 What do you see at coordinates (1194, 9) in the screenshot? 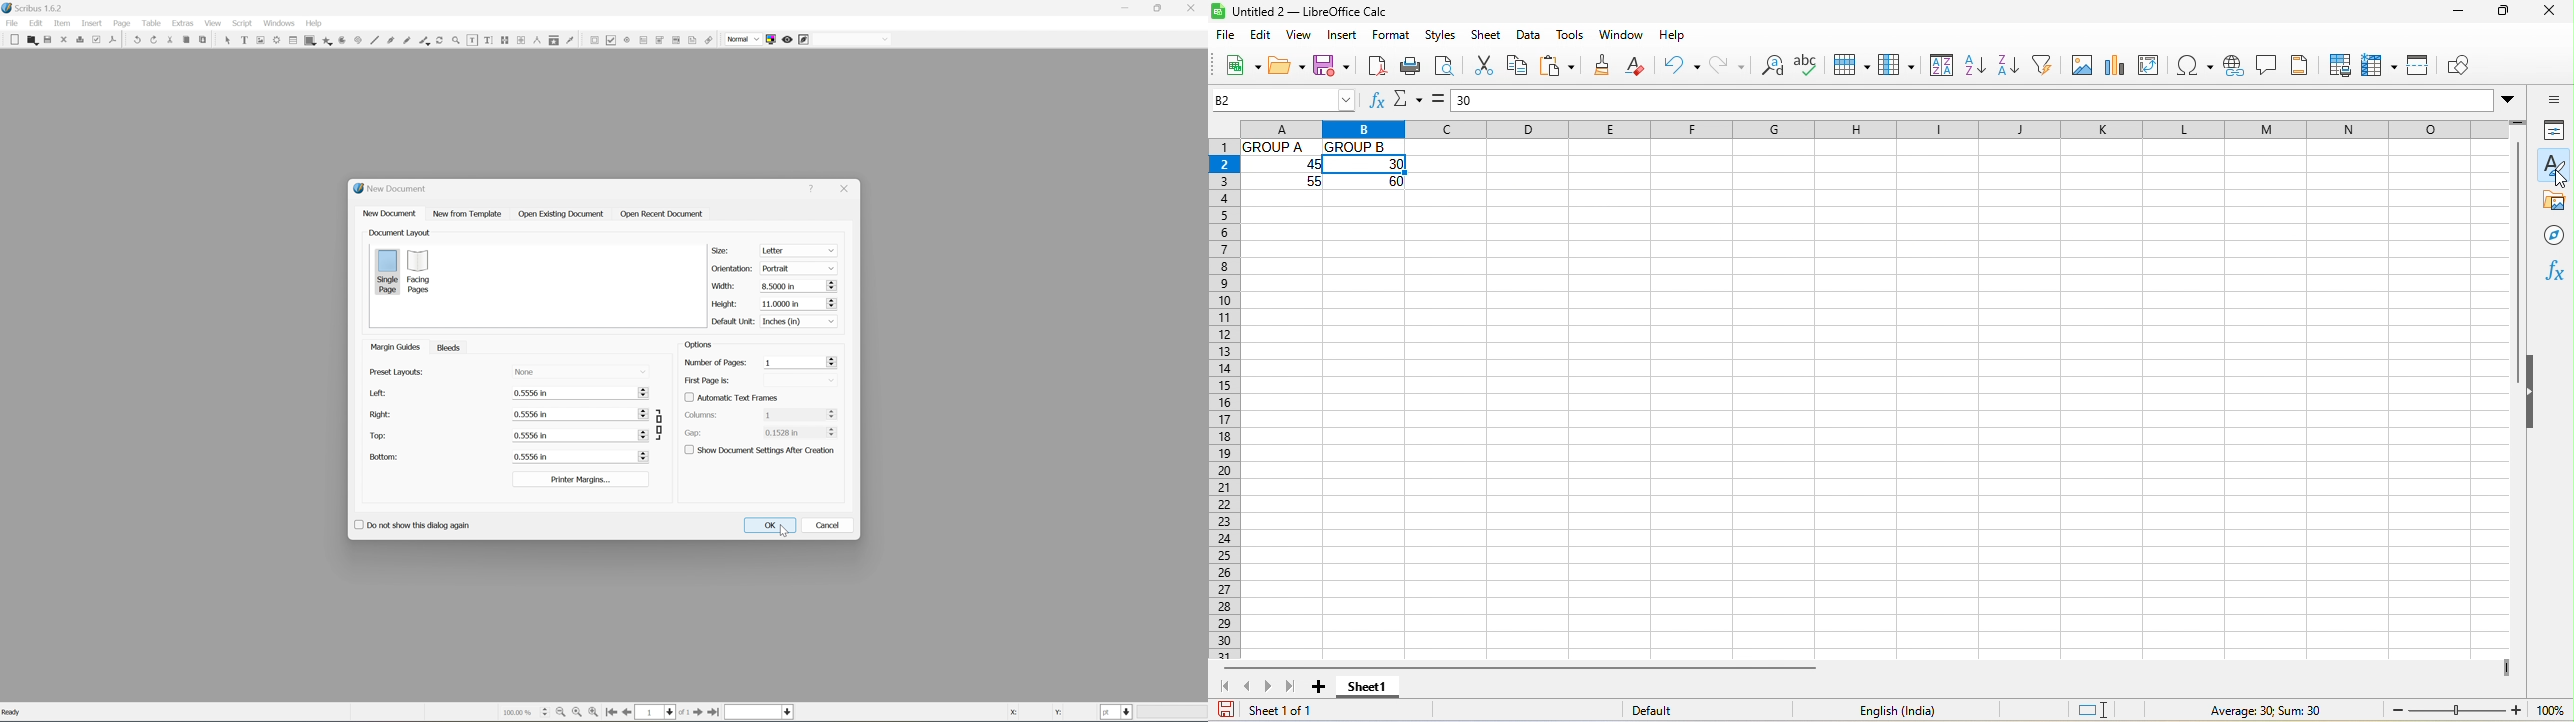
I see `close` at bounding box center [1194, 9].